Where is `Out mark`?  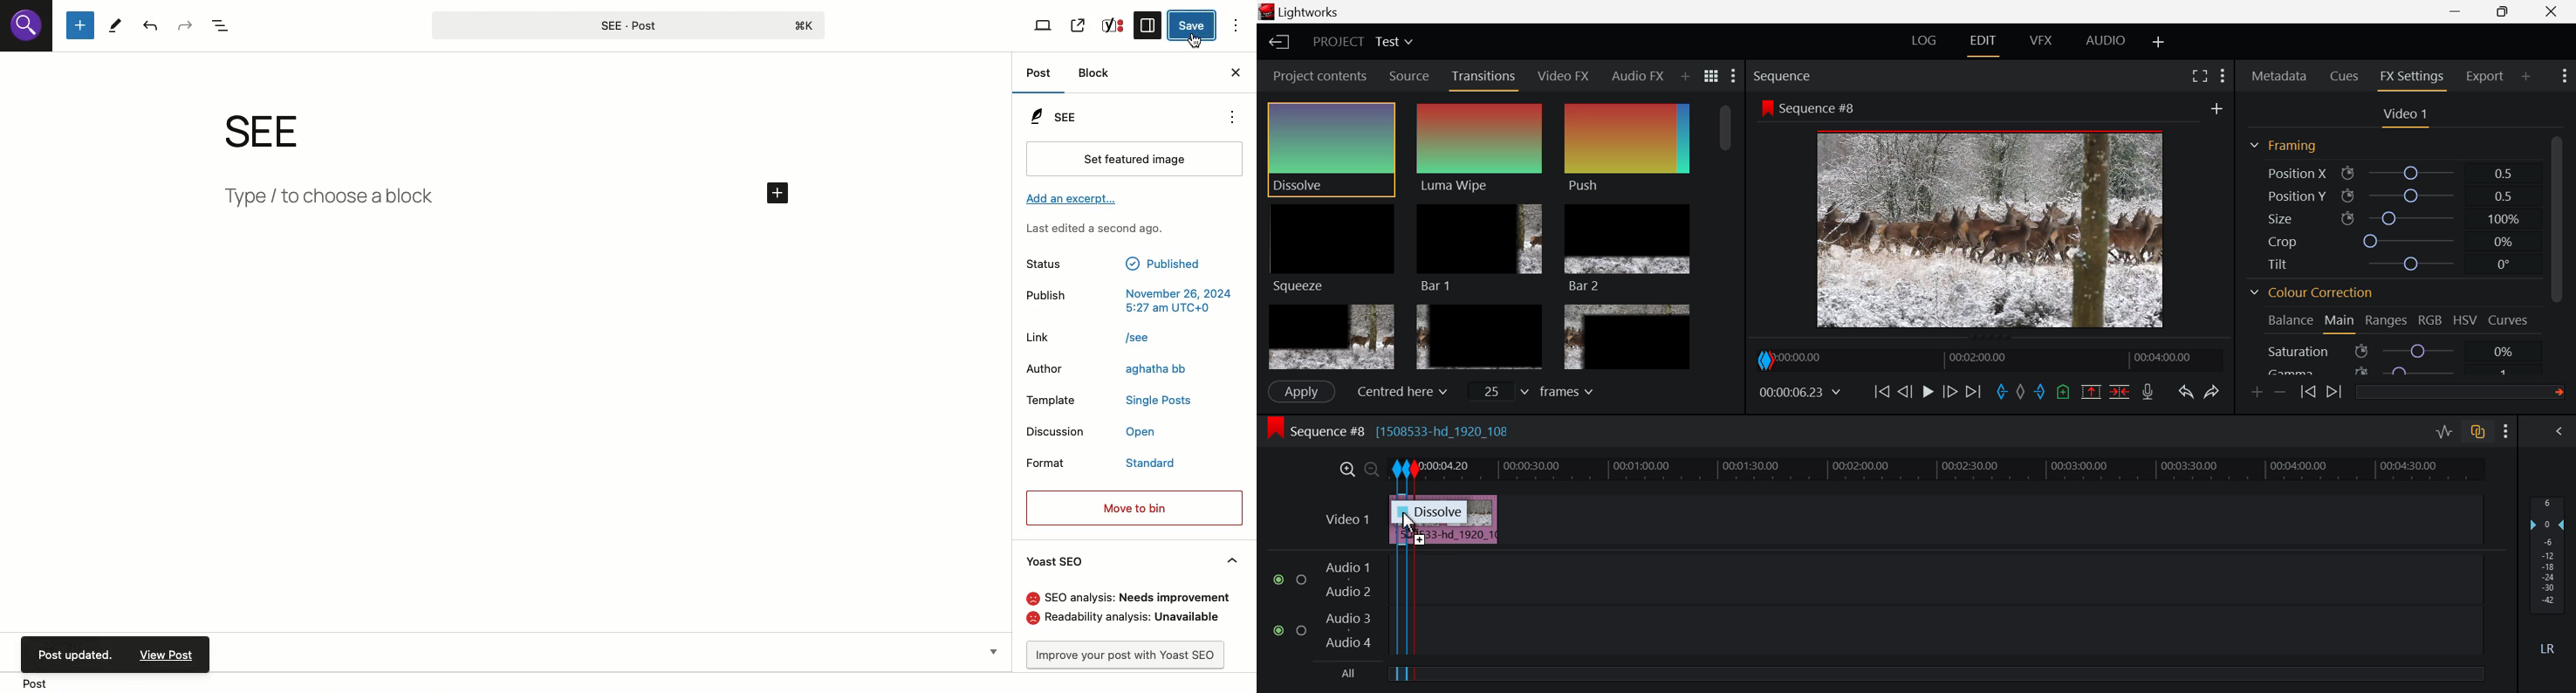 Out mark is located at coordinates (2040, 393).